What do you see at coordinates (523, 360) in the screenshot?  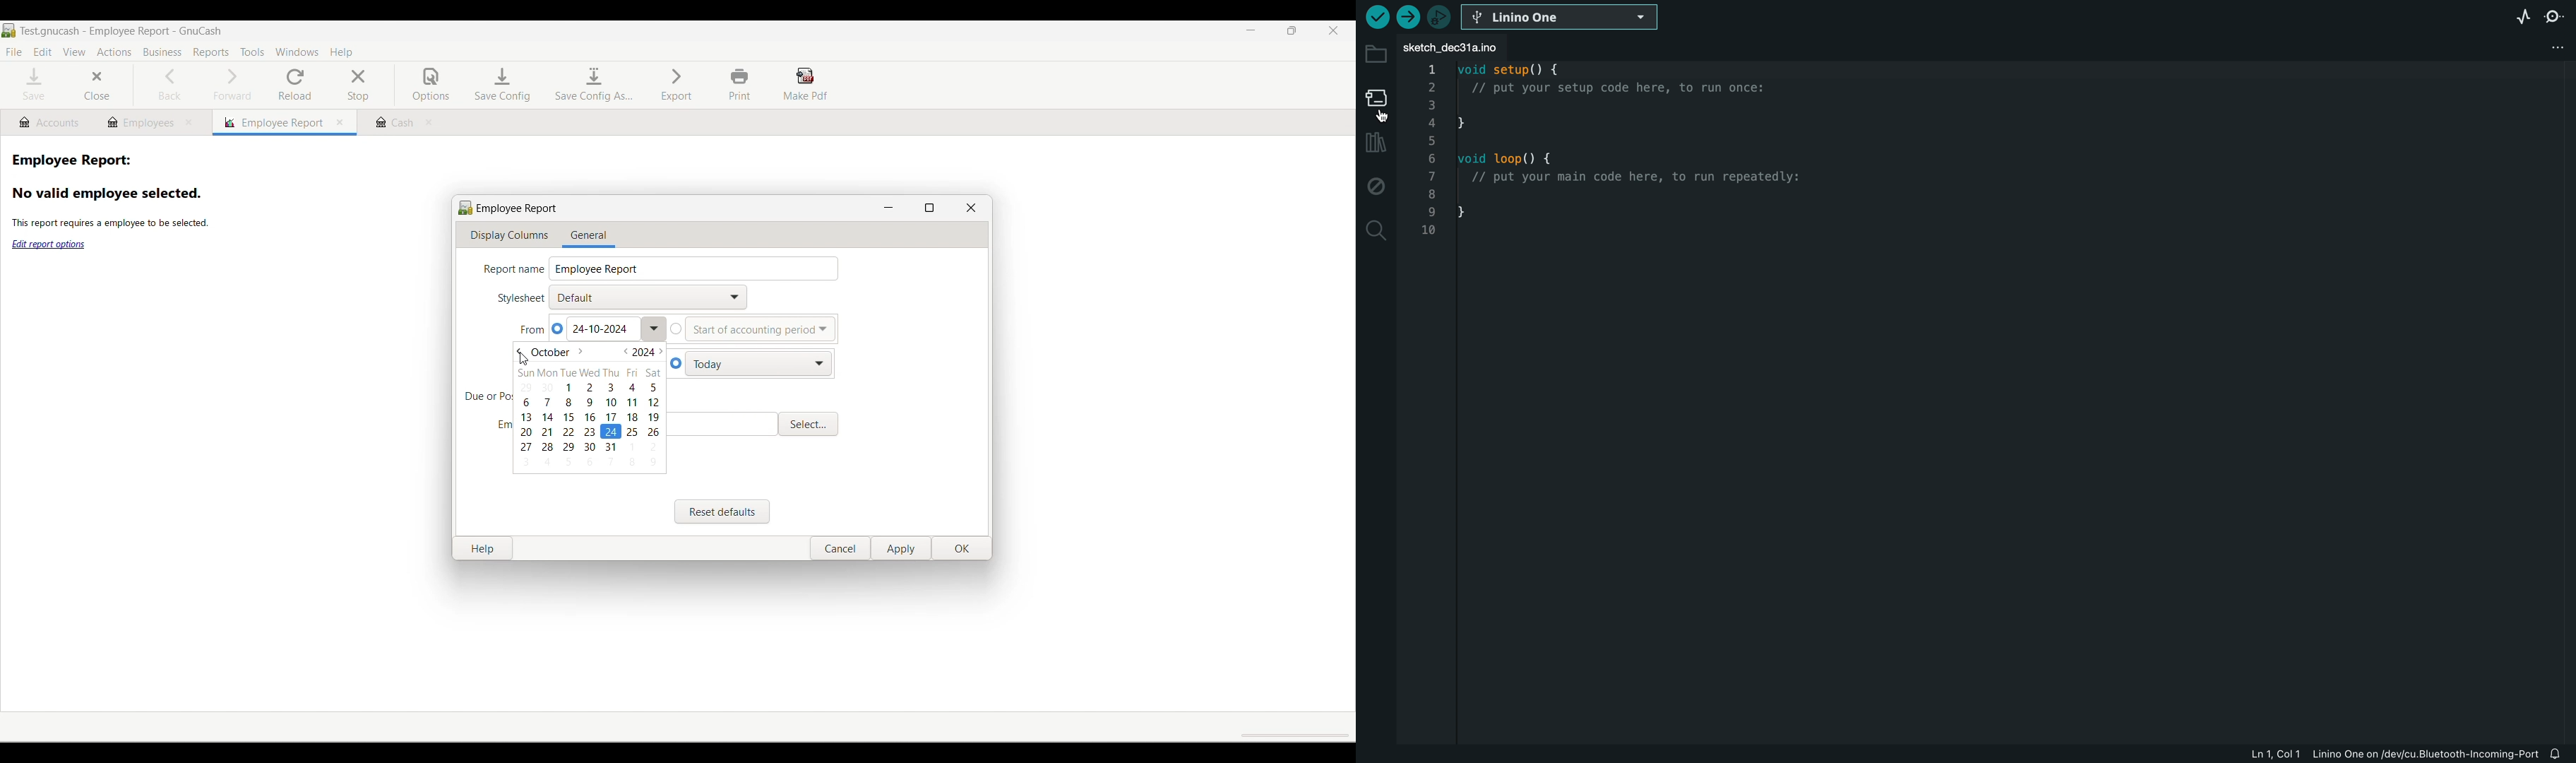 I see `Cursor clicking on previous month option` at bounding box center [523, 360].